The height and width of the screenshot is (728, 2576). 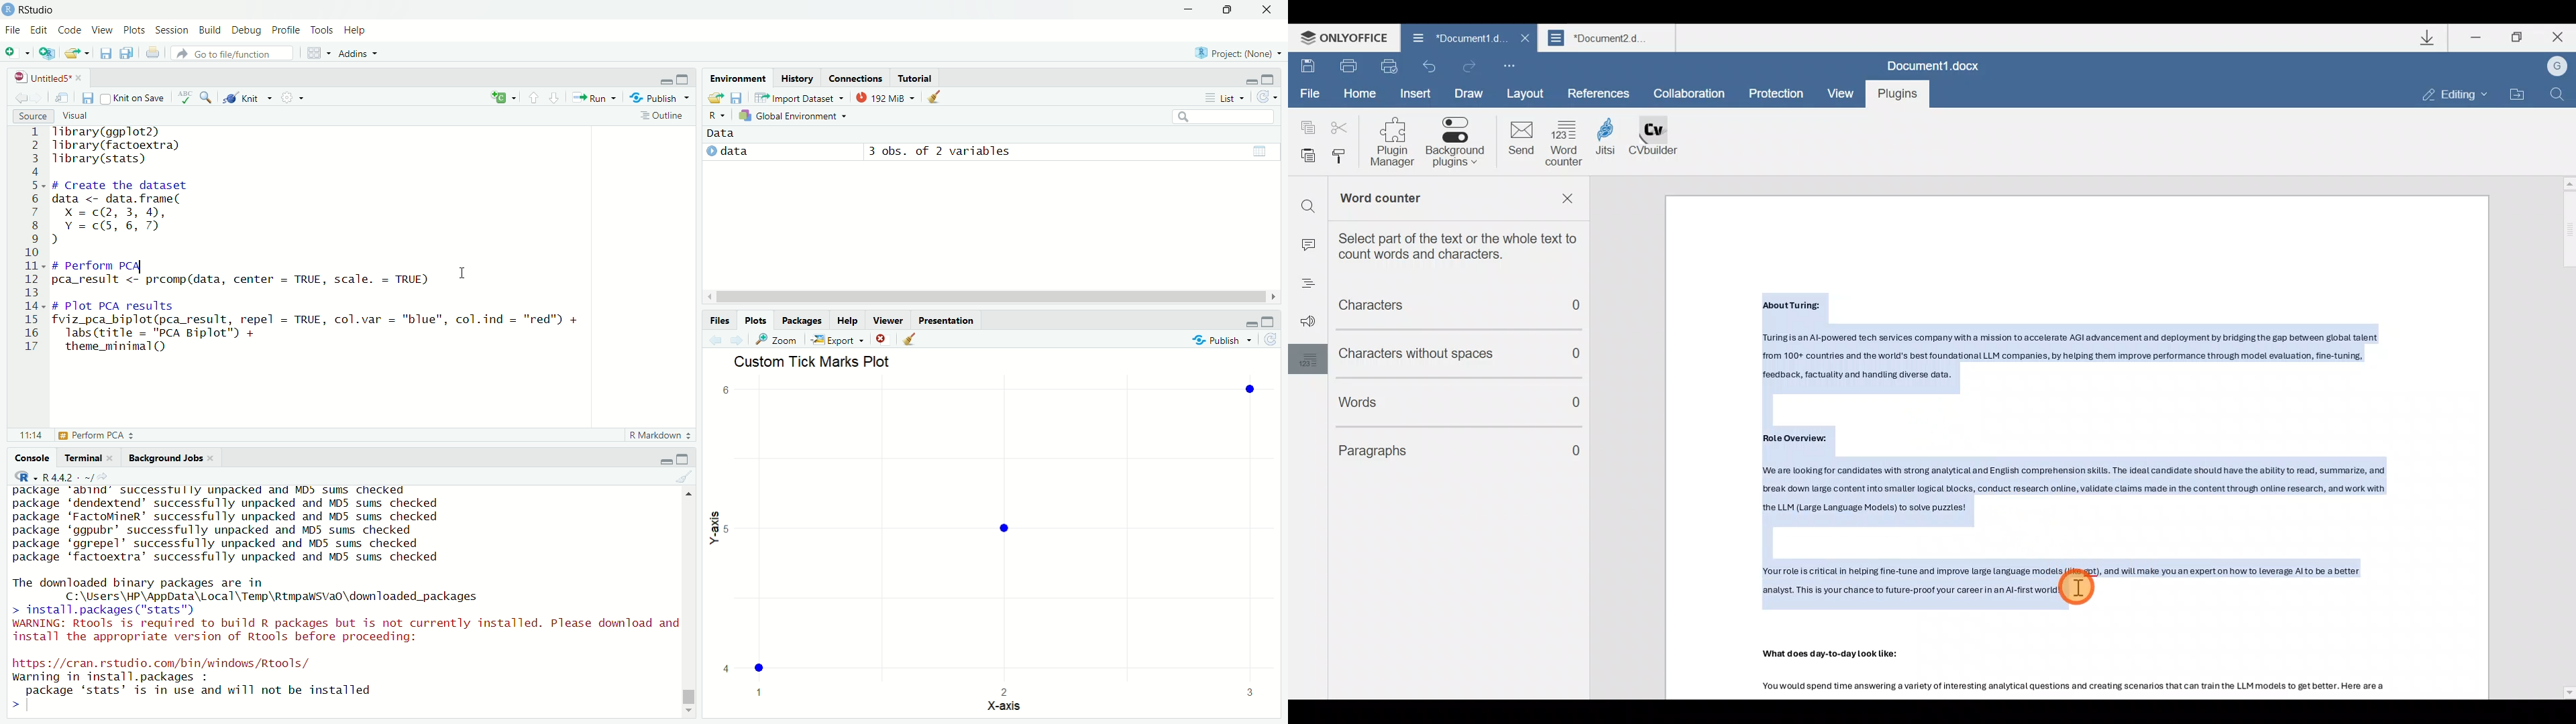 What do you see at coordinates (2100, 582) in the screenshot?
I see `Yourrole is critical in helping fine-tune and improve large language models (like gpt), and will make you an expert on how to leverage Alto be a better
analyst. This is your chance to future-proof your career in an Al-first world!` at bounding box center [2100, 582].